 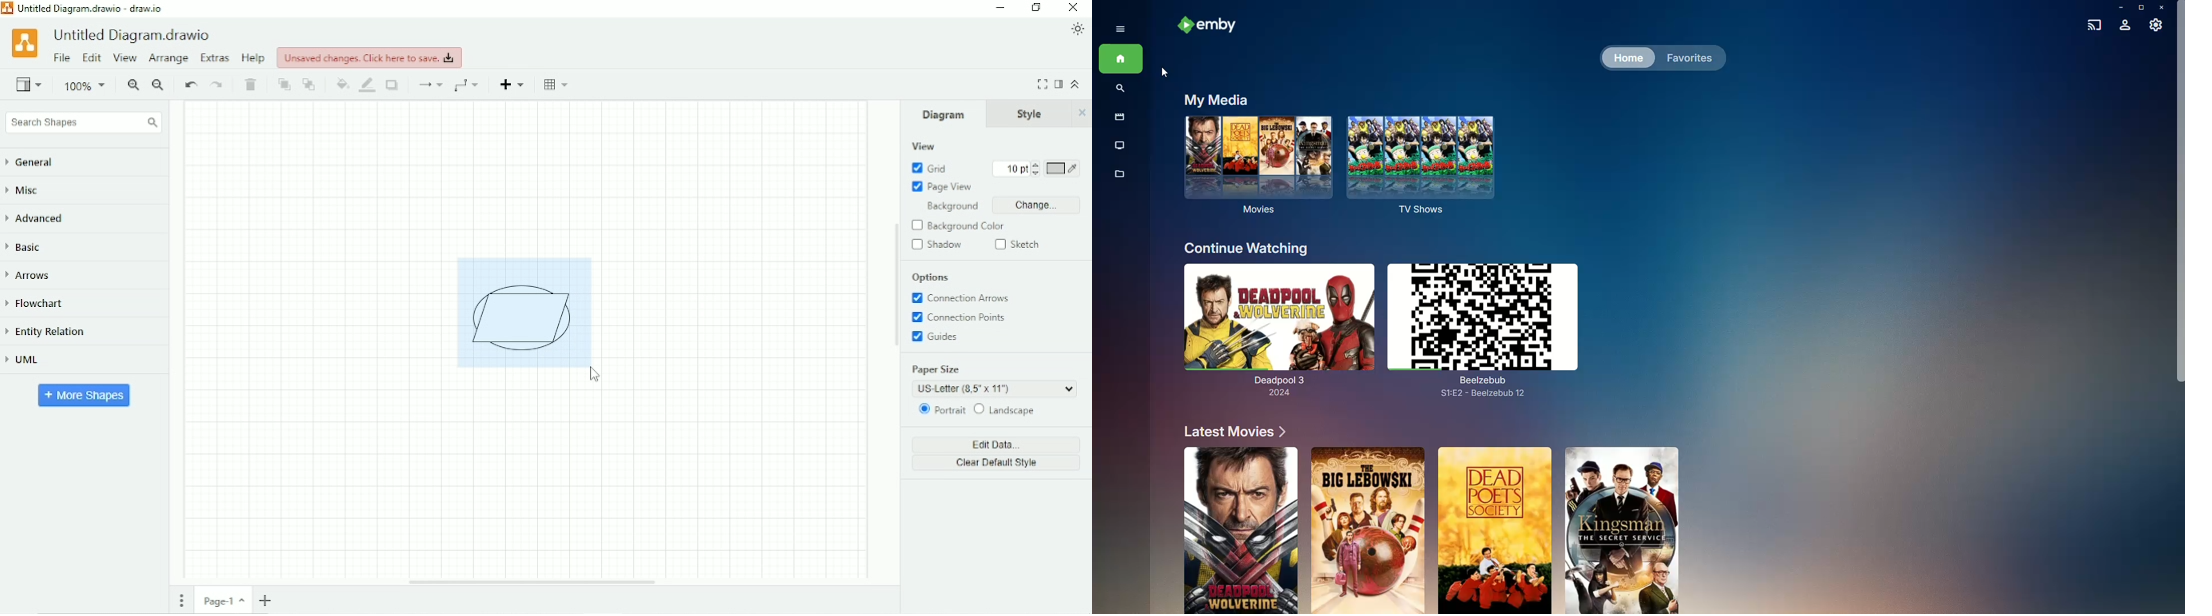 I want to click on Logo, so click(x=24, y=42).